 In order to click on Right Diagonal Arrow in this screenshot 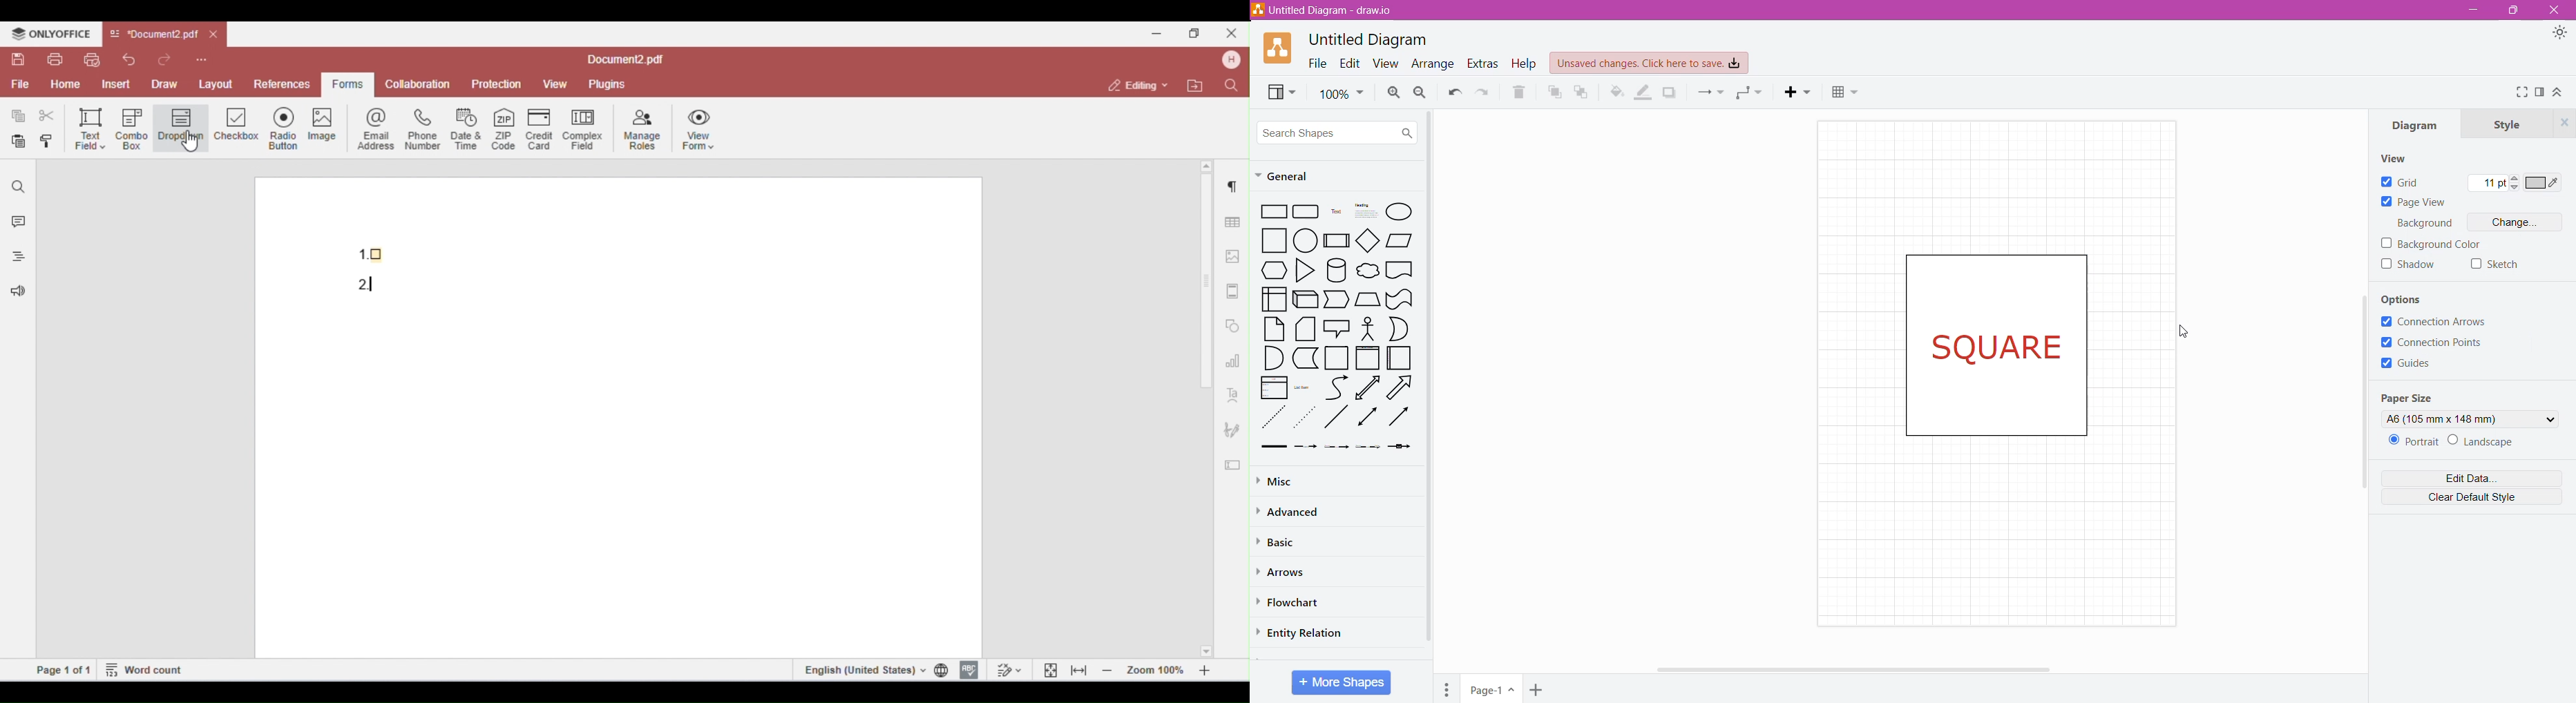, I will do `click(1402, 388)`.